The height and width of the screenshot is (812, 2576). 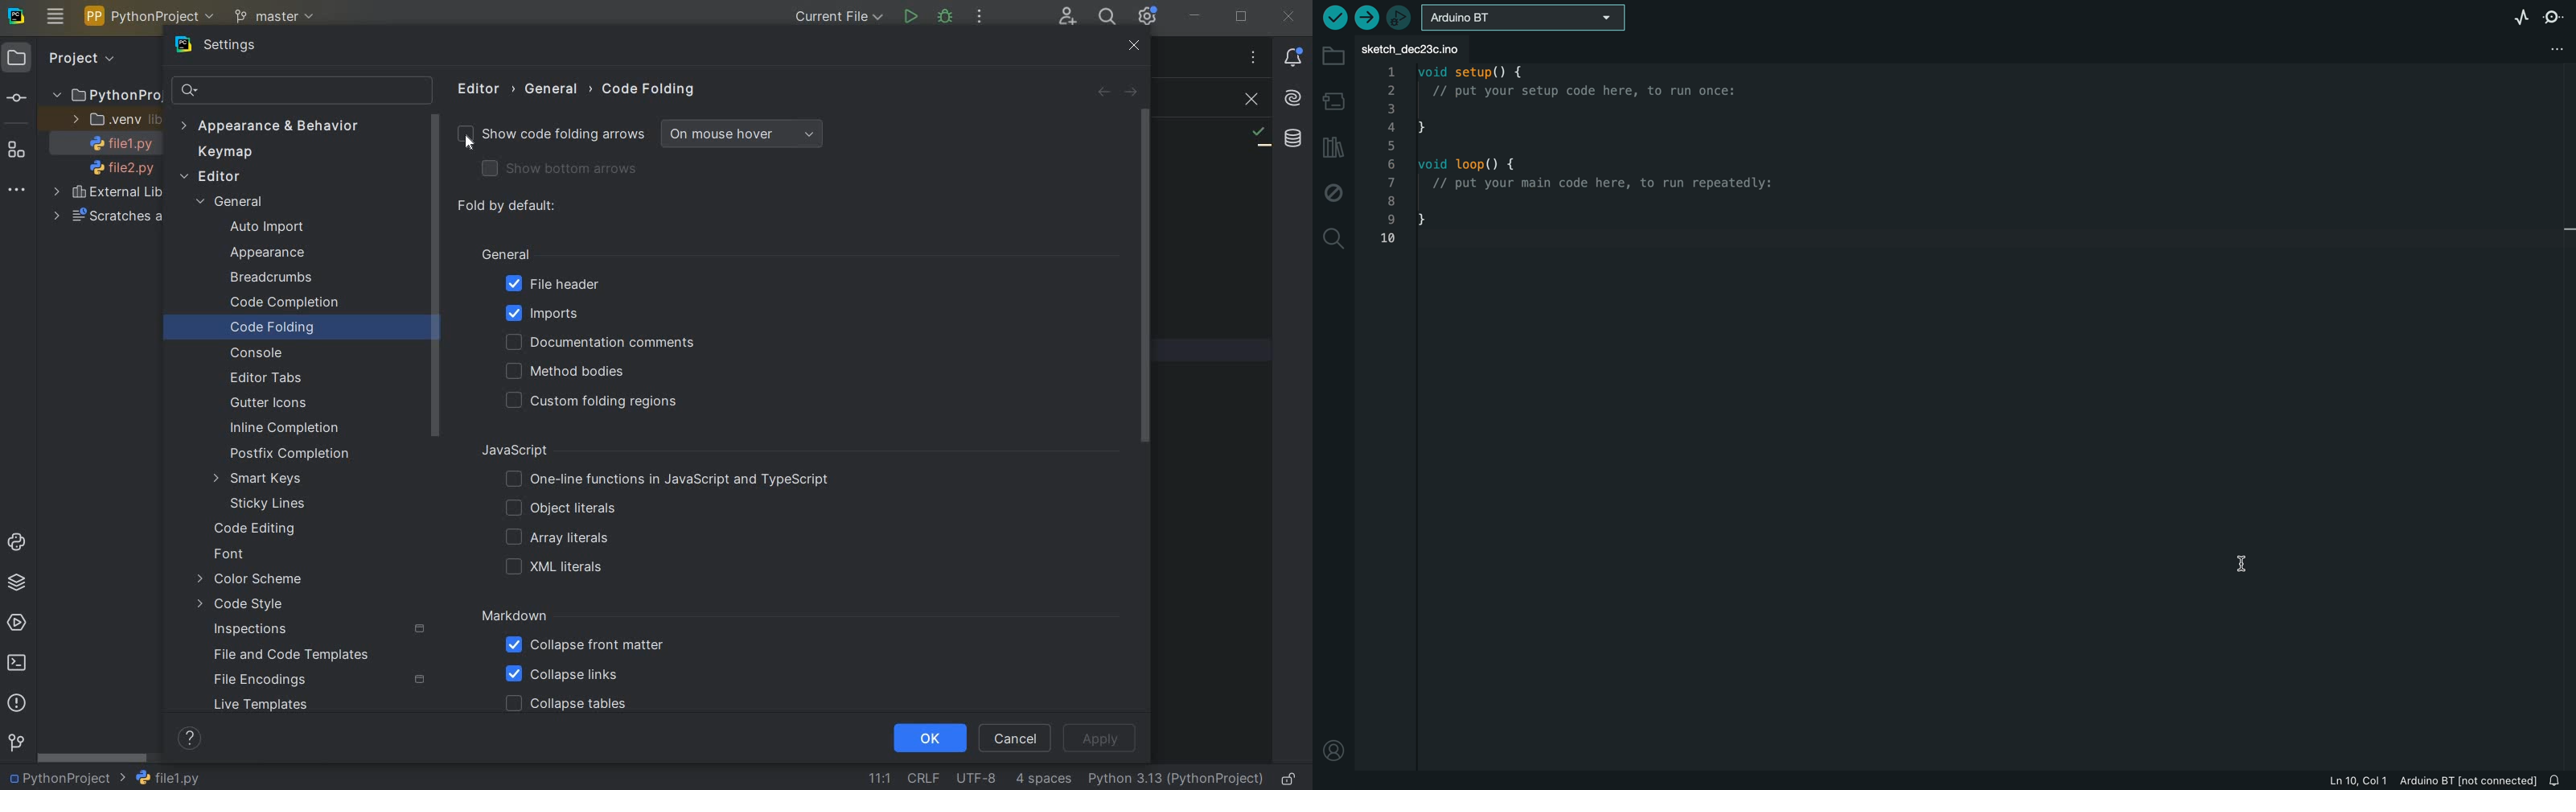 What do you see at coordinates (505, 253) in the screenshot?
I see `GENERAL` at bounding box center [505, 253].